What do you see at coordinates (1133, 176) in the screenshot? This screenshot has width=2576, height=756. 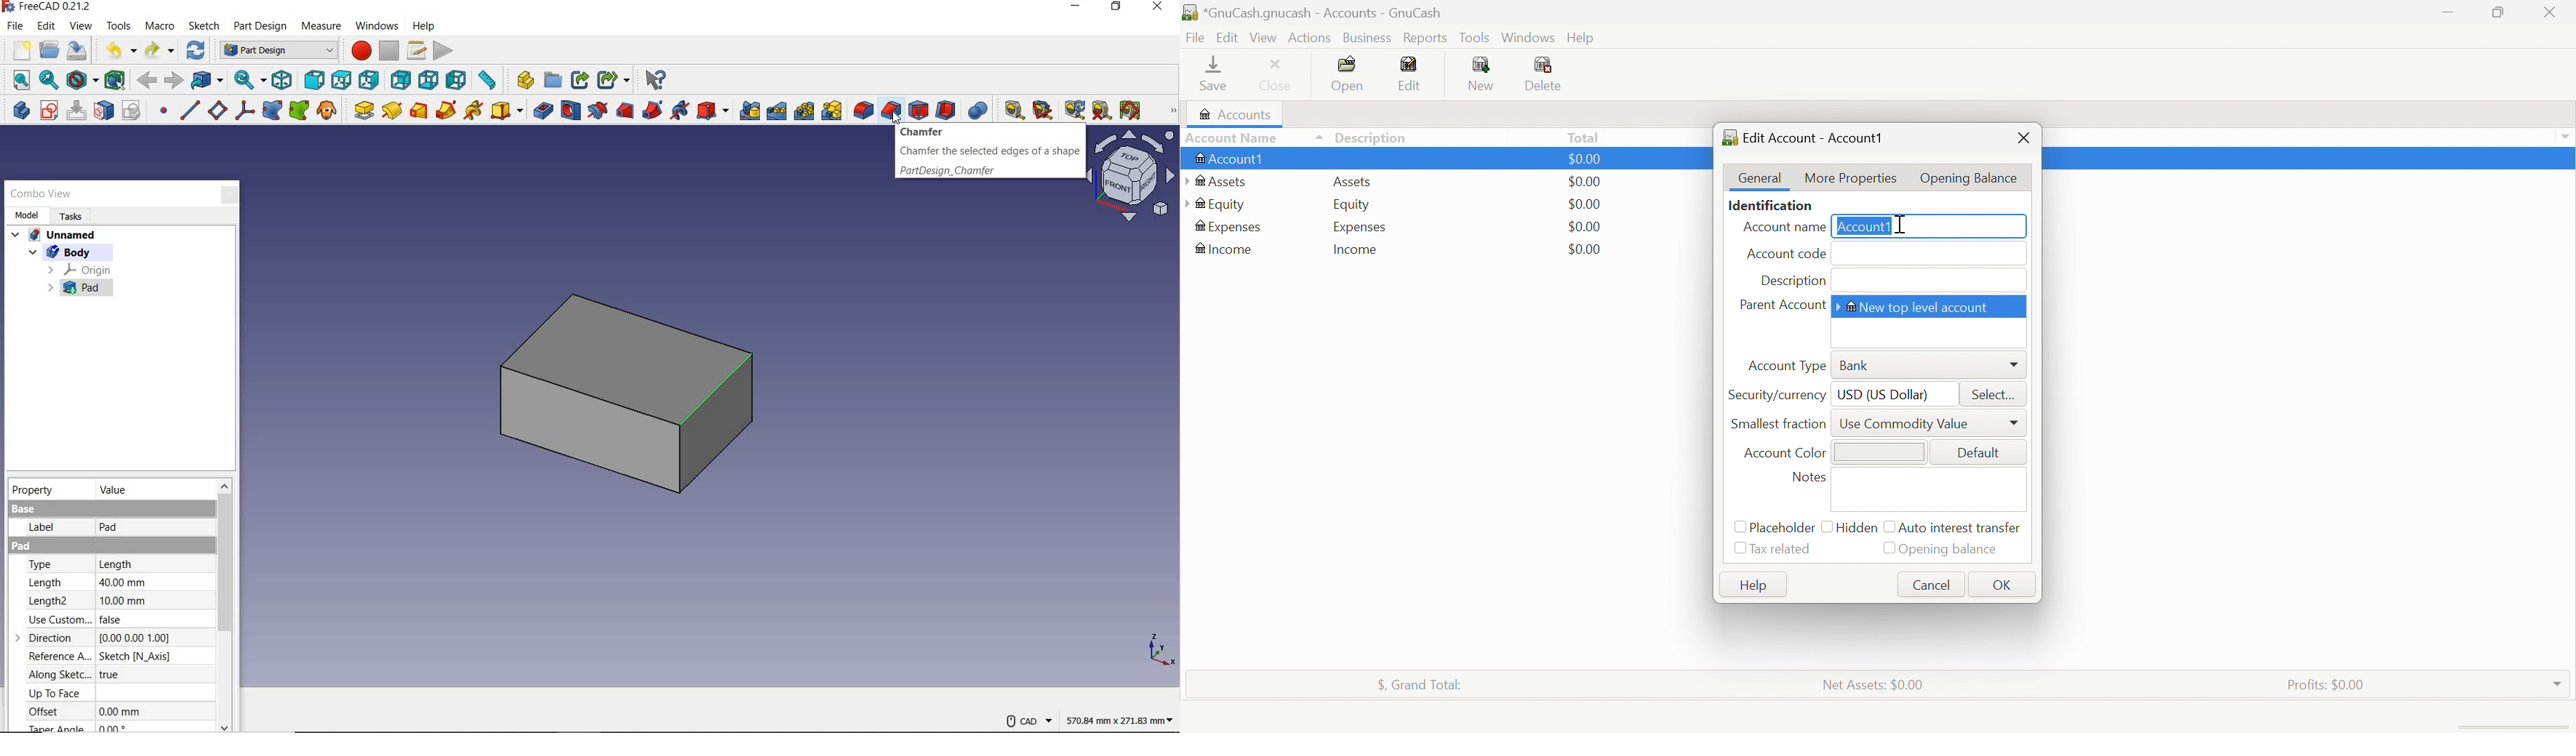 I see `Plane view` at bounding box center [1133, 176].